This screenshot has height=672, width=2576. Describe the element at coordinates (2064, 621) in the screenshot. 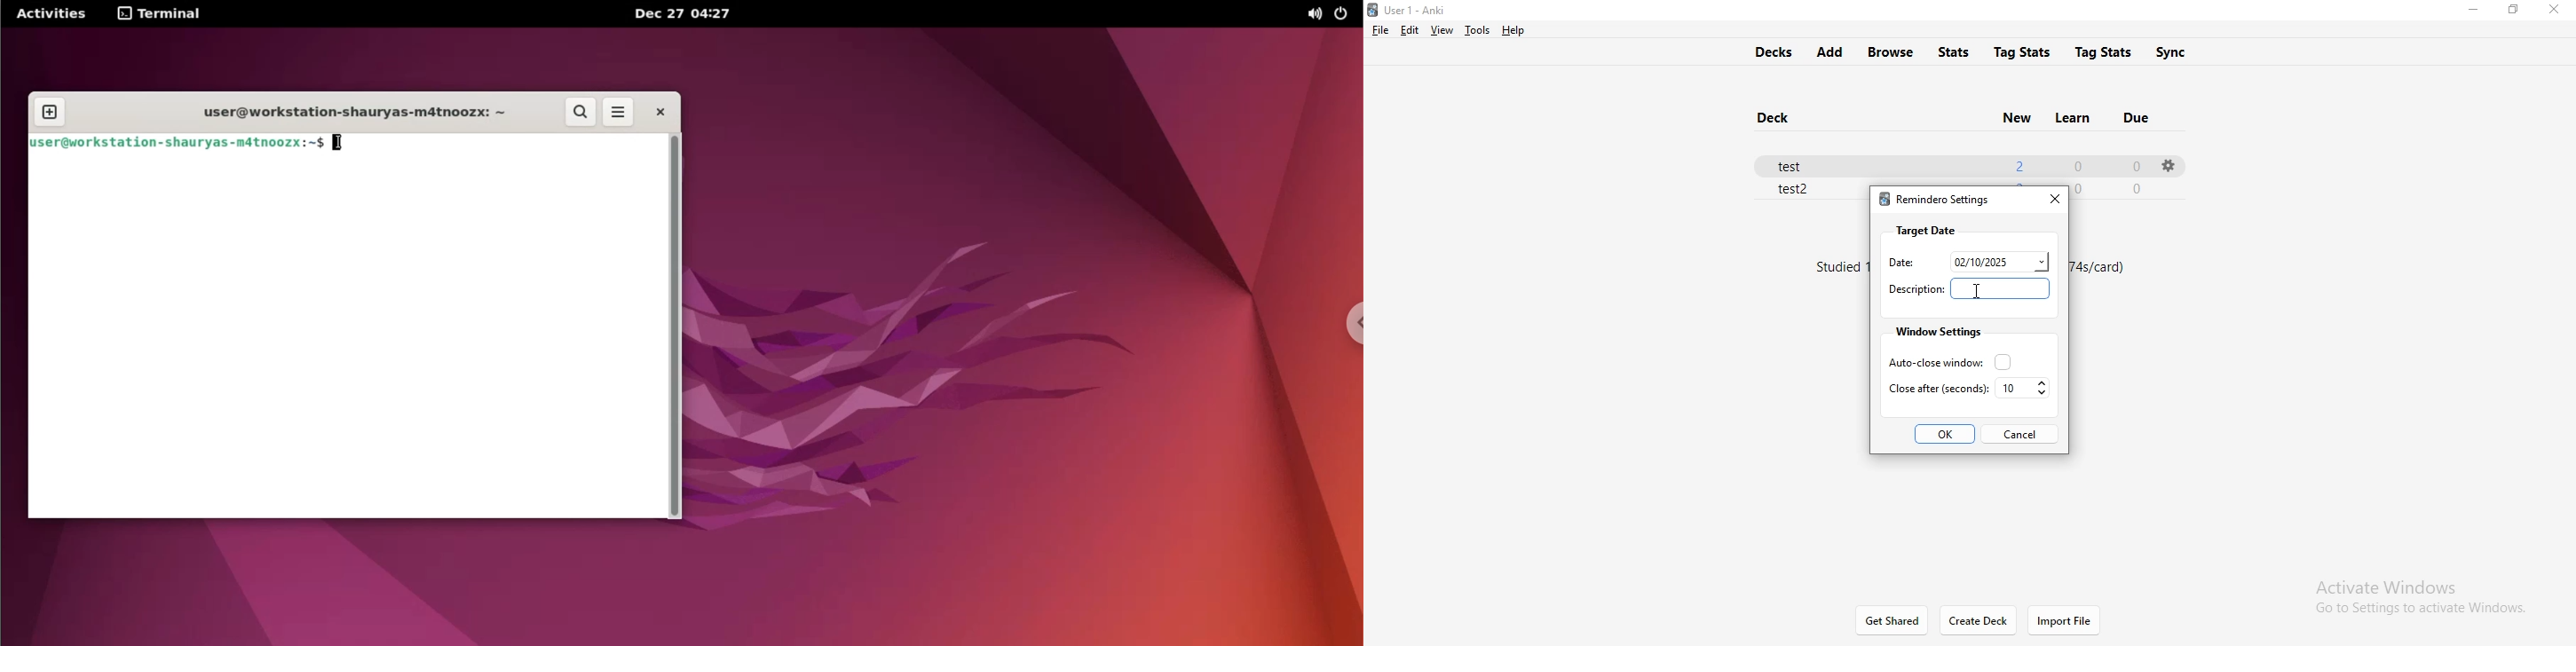

I see `import` at that location.